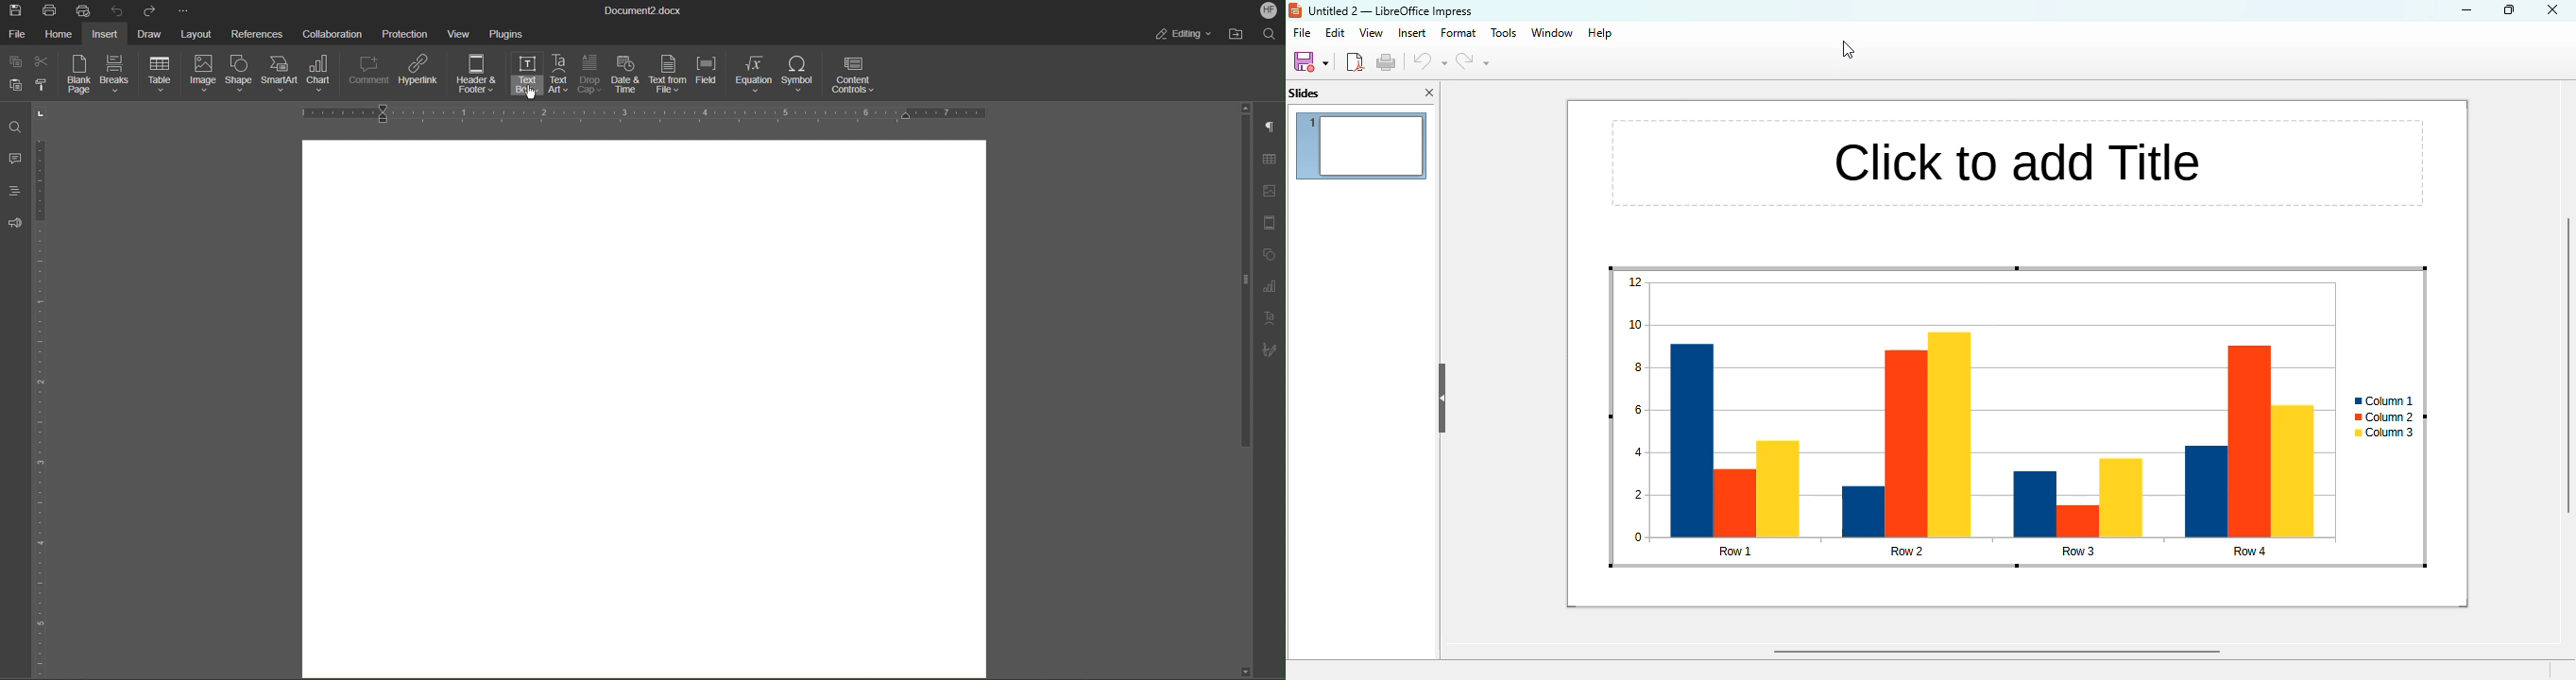  What do you see at coordinates (1268, 191) in the screenshot?
I see `Insert Image` at bounding box center [1268, 191].